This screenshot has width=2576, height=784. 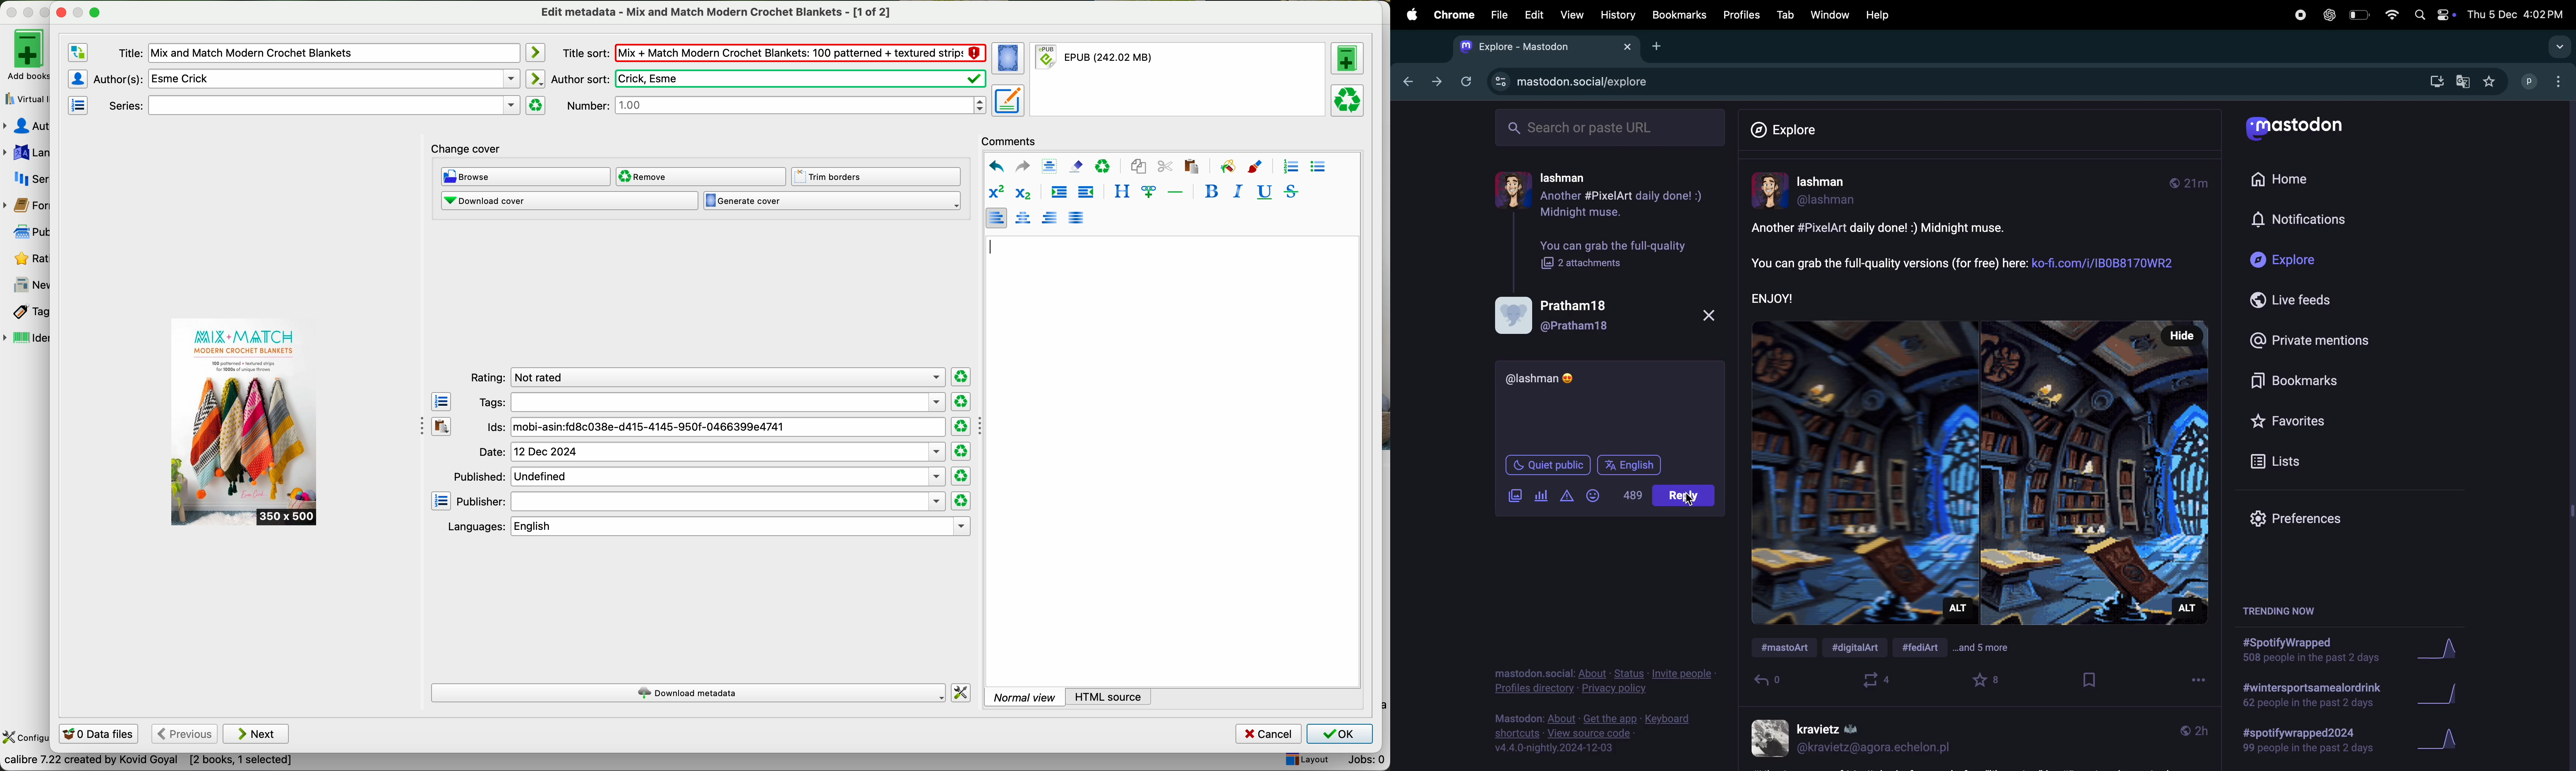 What do you see at coordinates (96, 735) in the screenshot?
I see `data files` at bounding box center [96, 735].